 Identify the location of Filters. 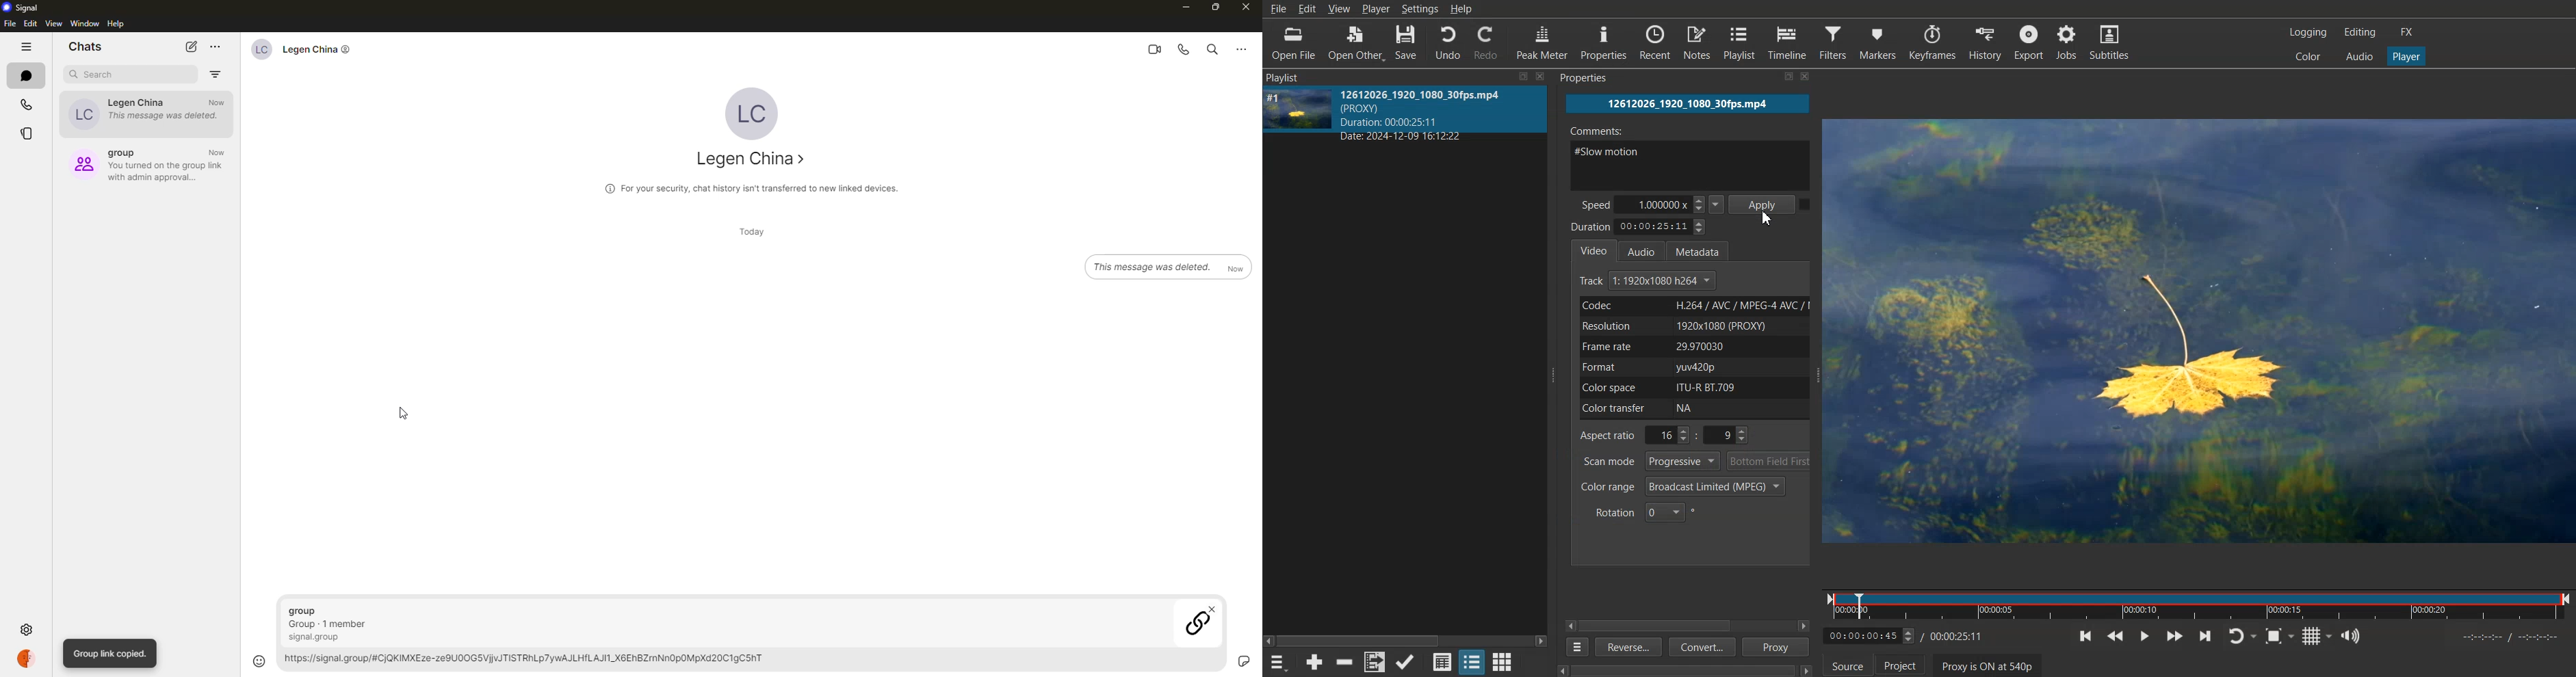
(1834, 42).